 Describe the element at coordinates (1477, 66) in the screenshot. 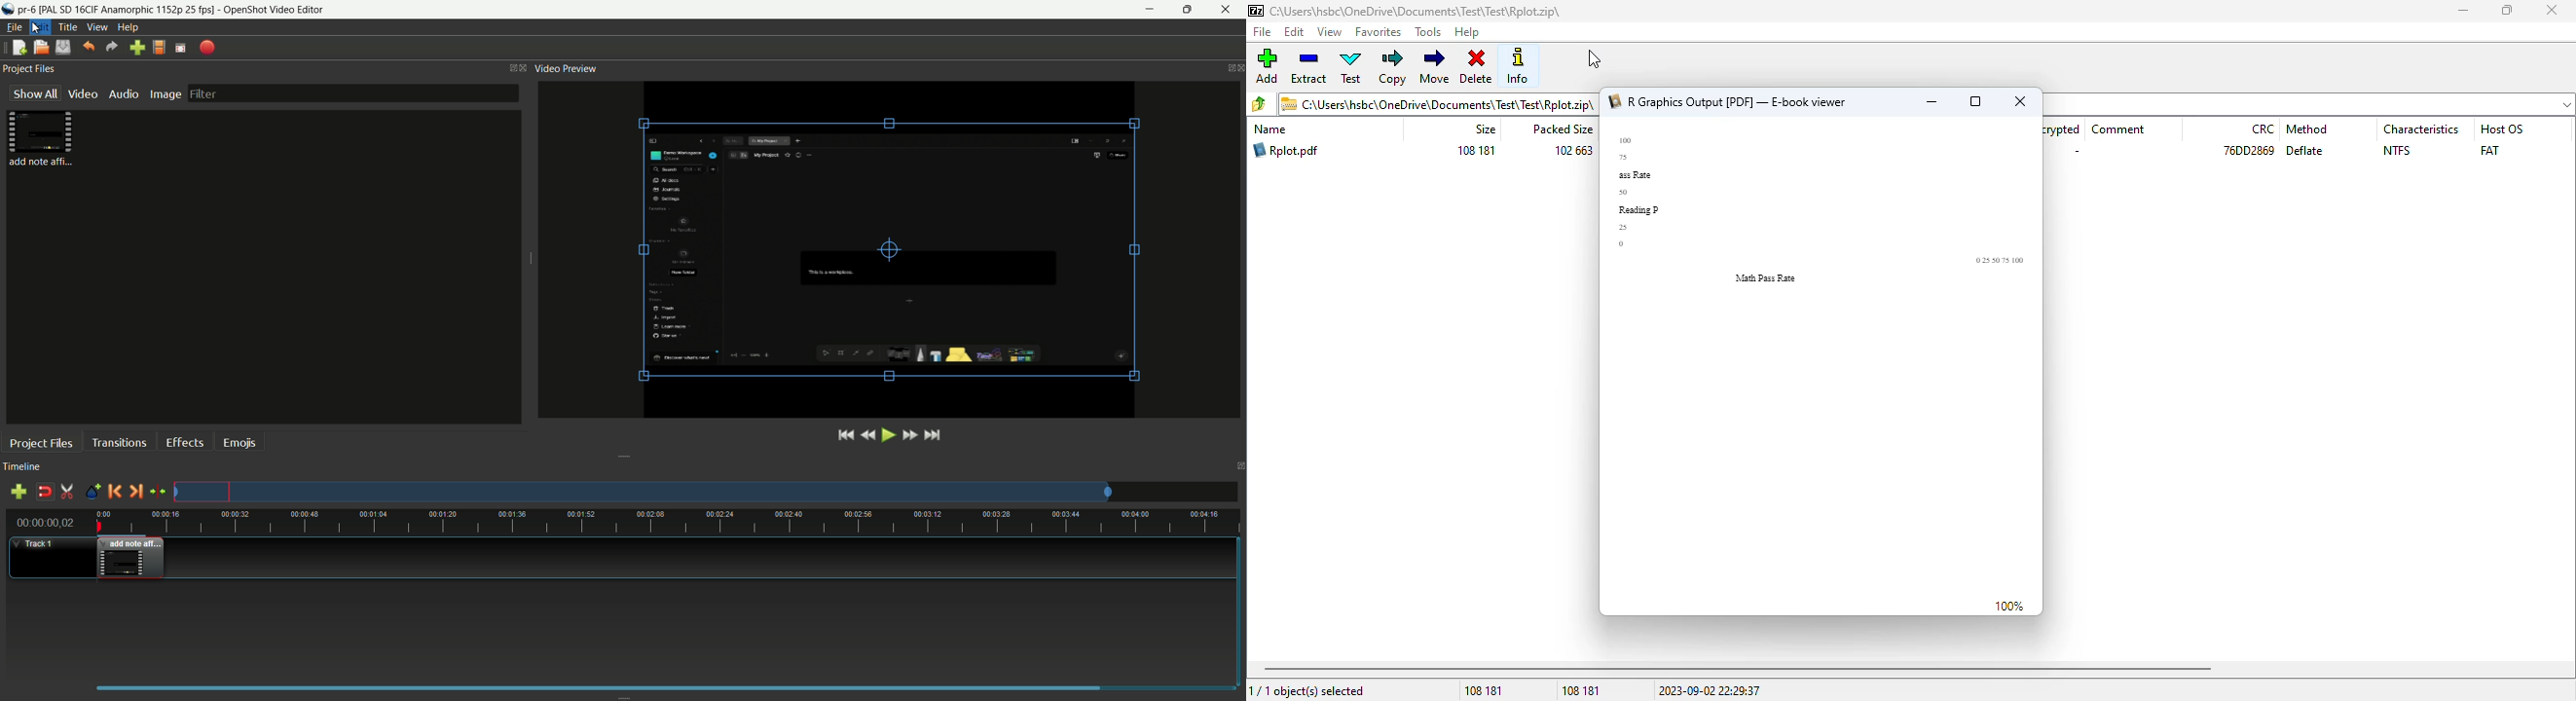

I see `delete` at that location.